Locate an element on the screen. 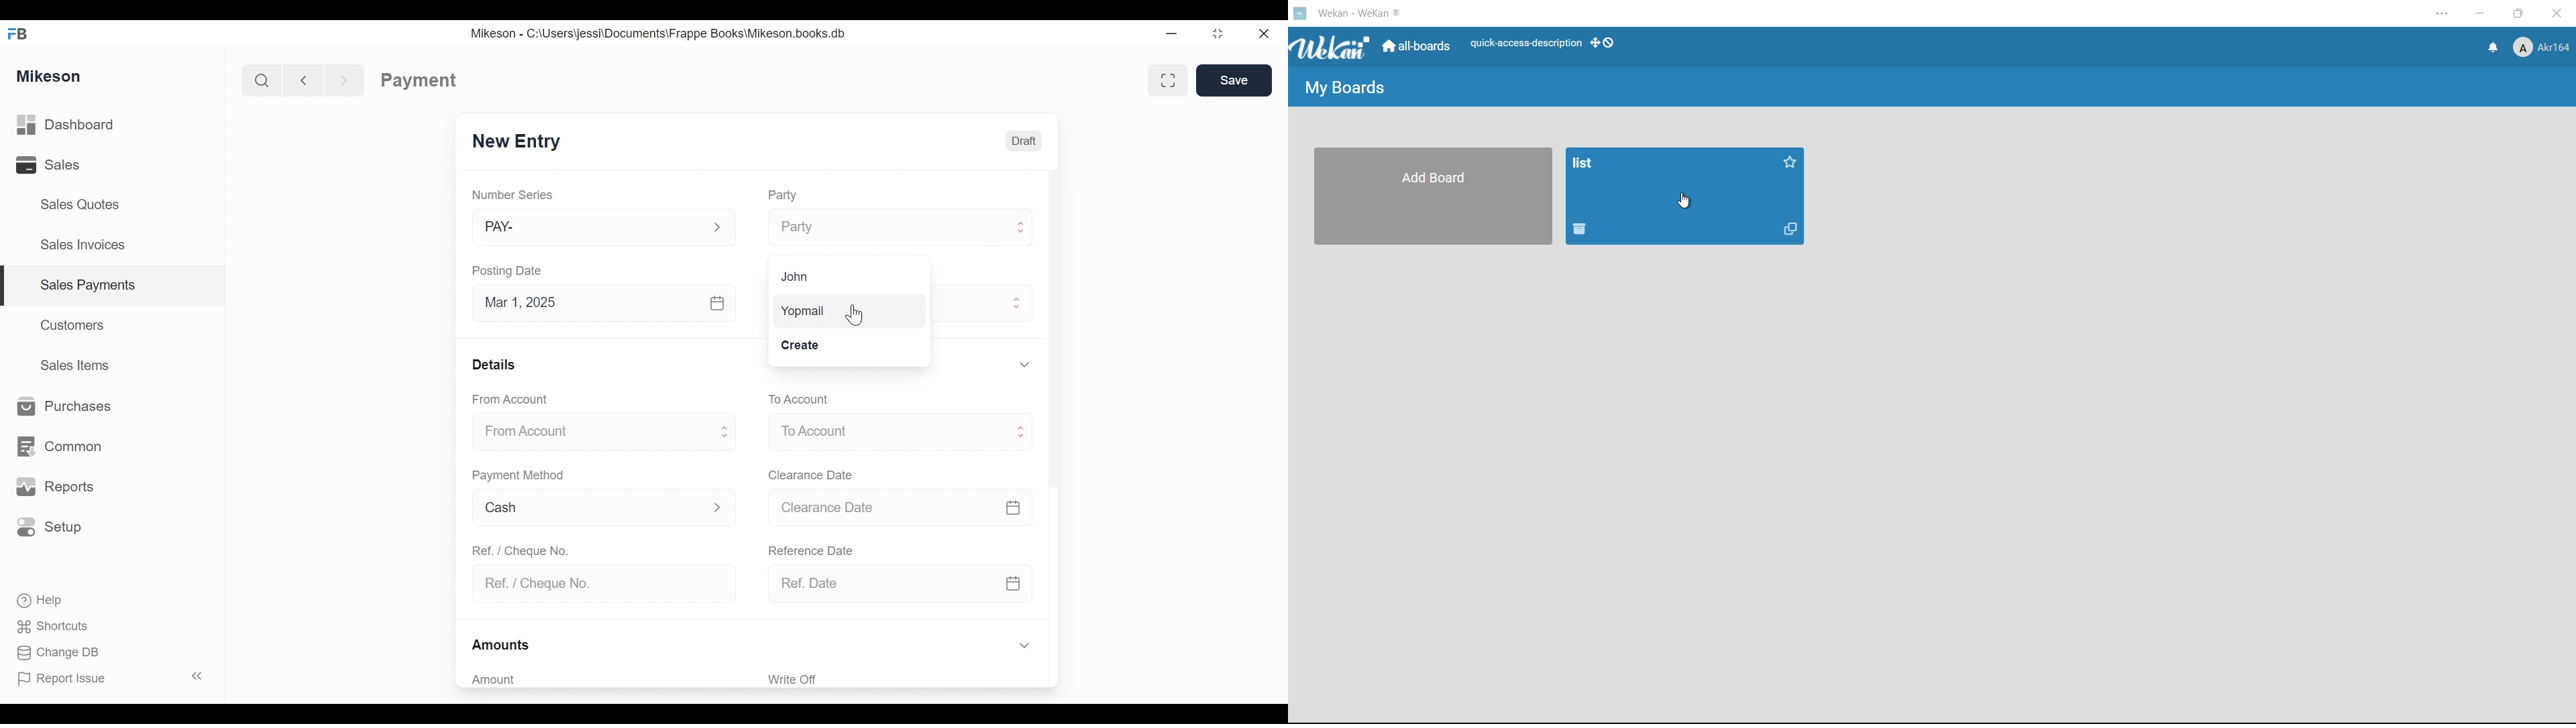  Ref. / Cheque No. is located at coordinates (527, 550).